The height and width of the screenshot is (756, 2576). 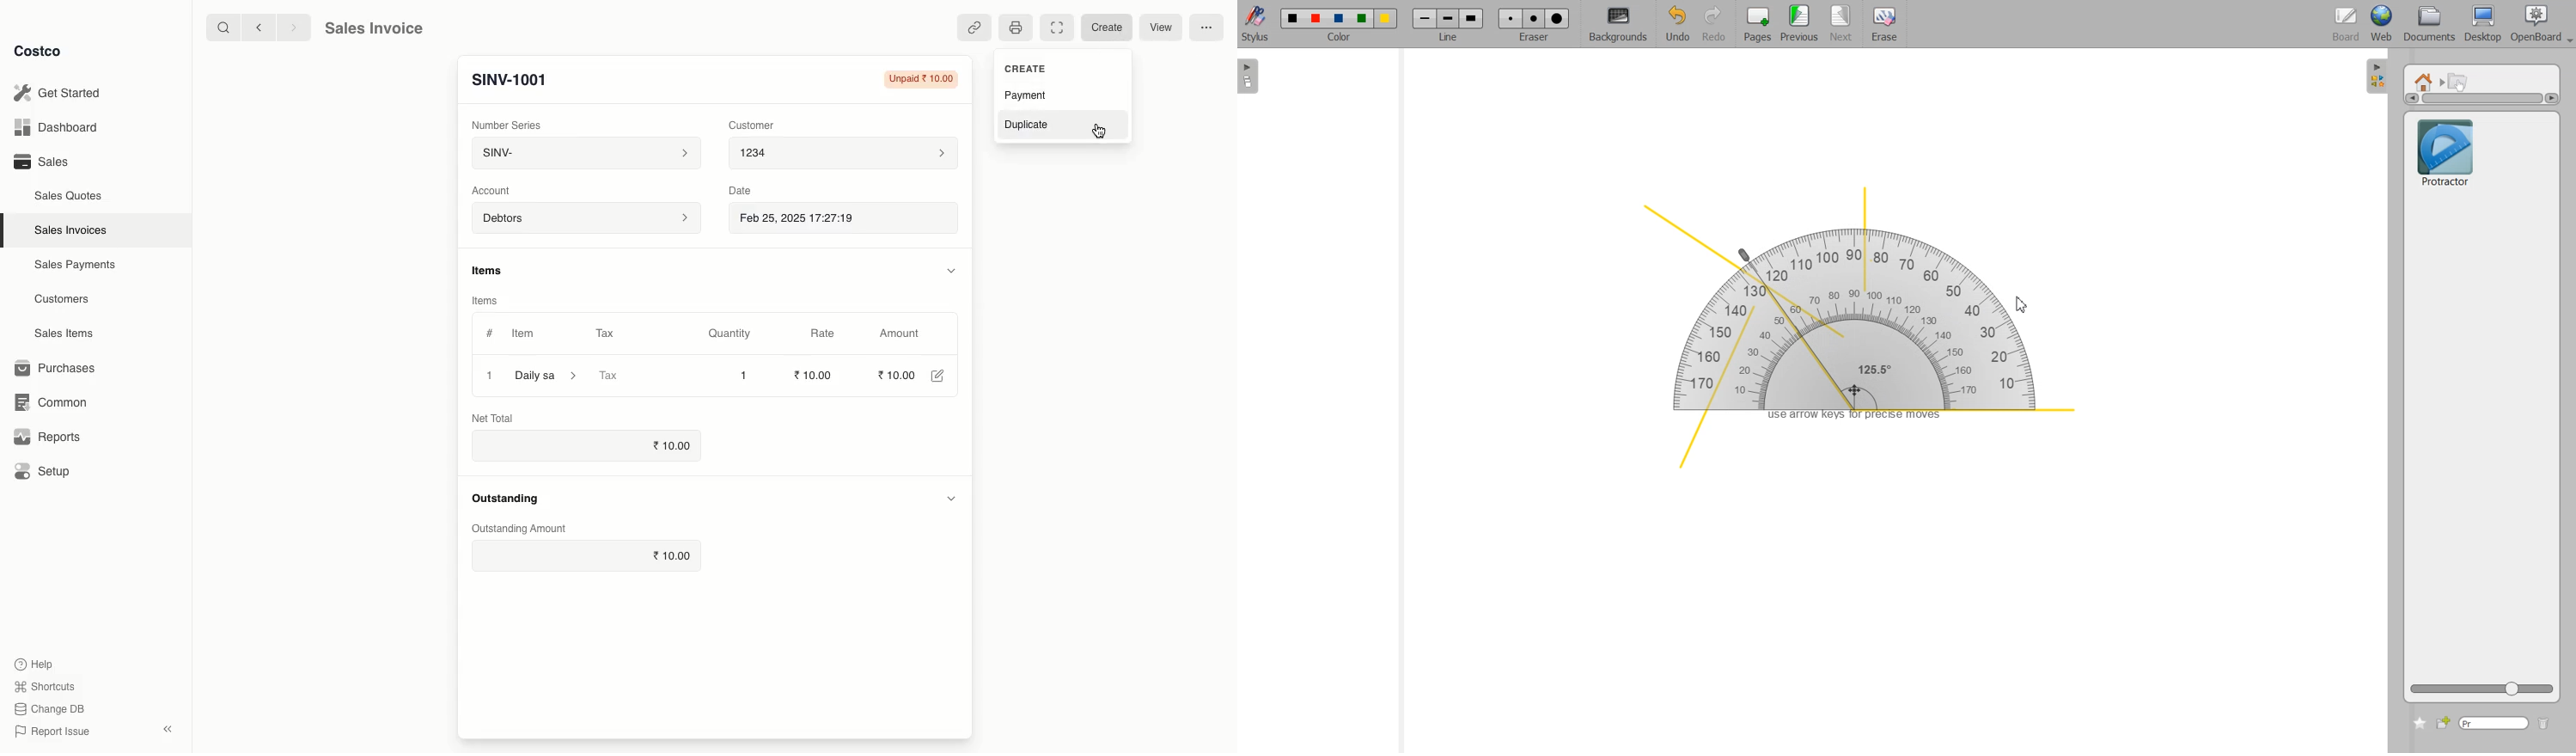 I want to click on Net Total, so click(x=492, y=418).